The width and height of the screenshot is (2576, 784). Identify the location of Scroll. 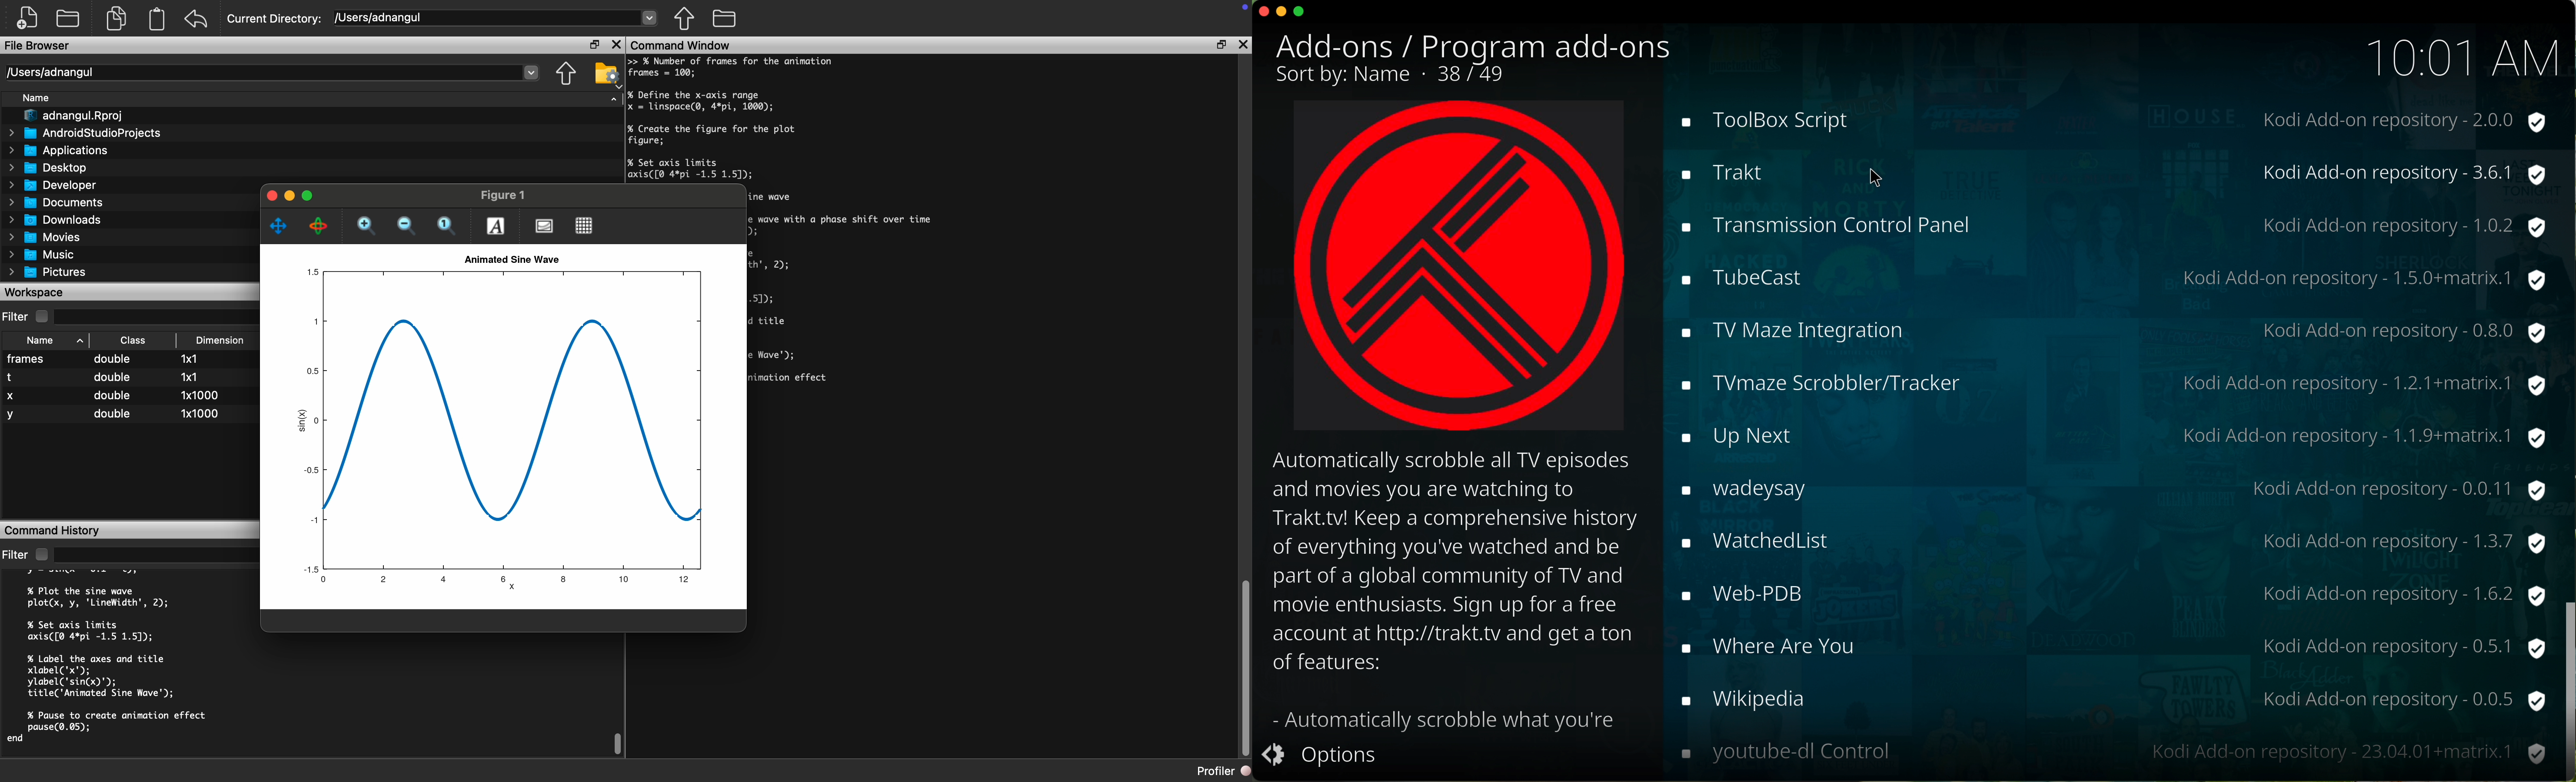
(1244, 665).